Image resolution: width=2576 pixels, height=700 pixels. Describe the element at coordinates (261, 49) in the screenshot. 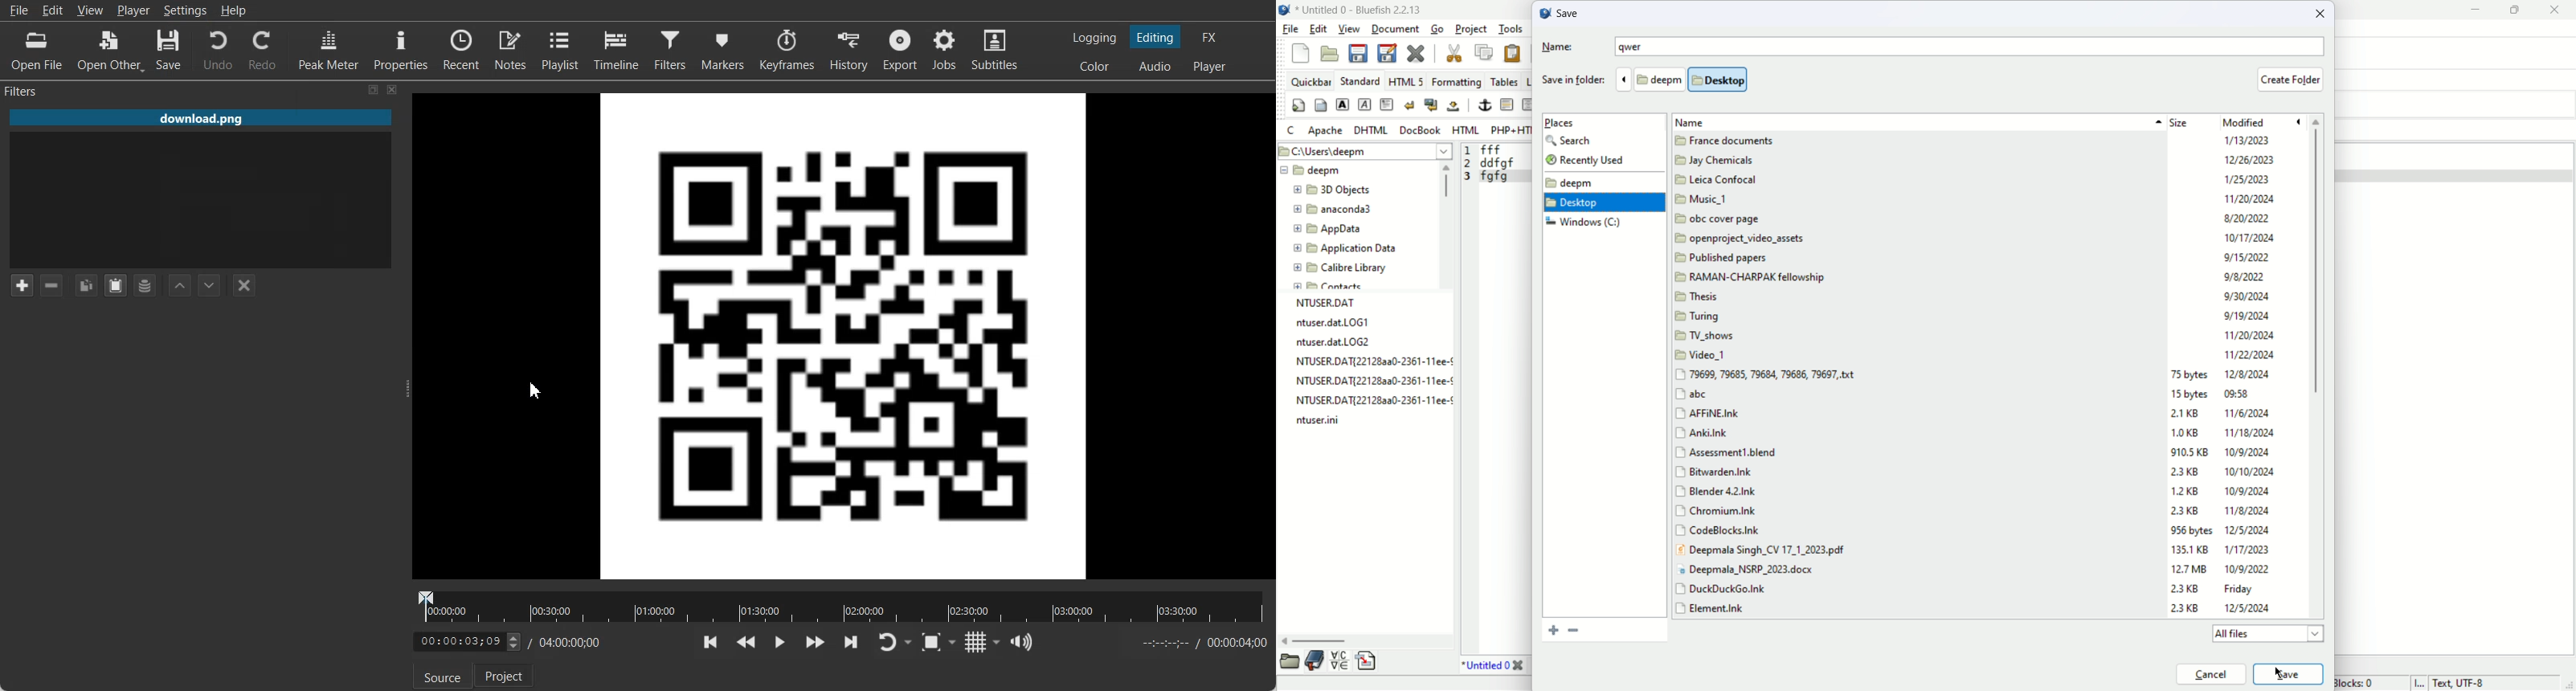

I see `Redo` at that location.